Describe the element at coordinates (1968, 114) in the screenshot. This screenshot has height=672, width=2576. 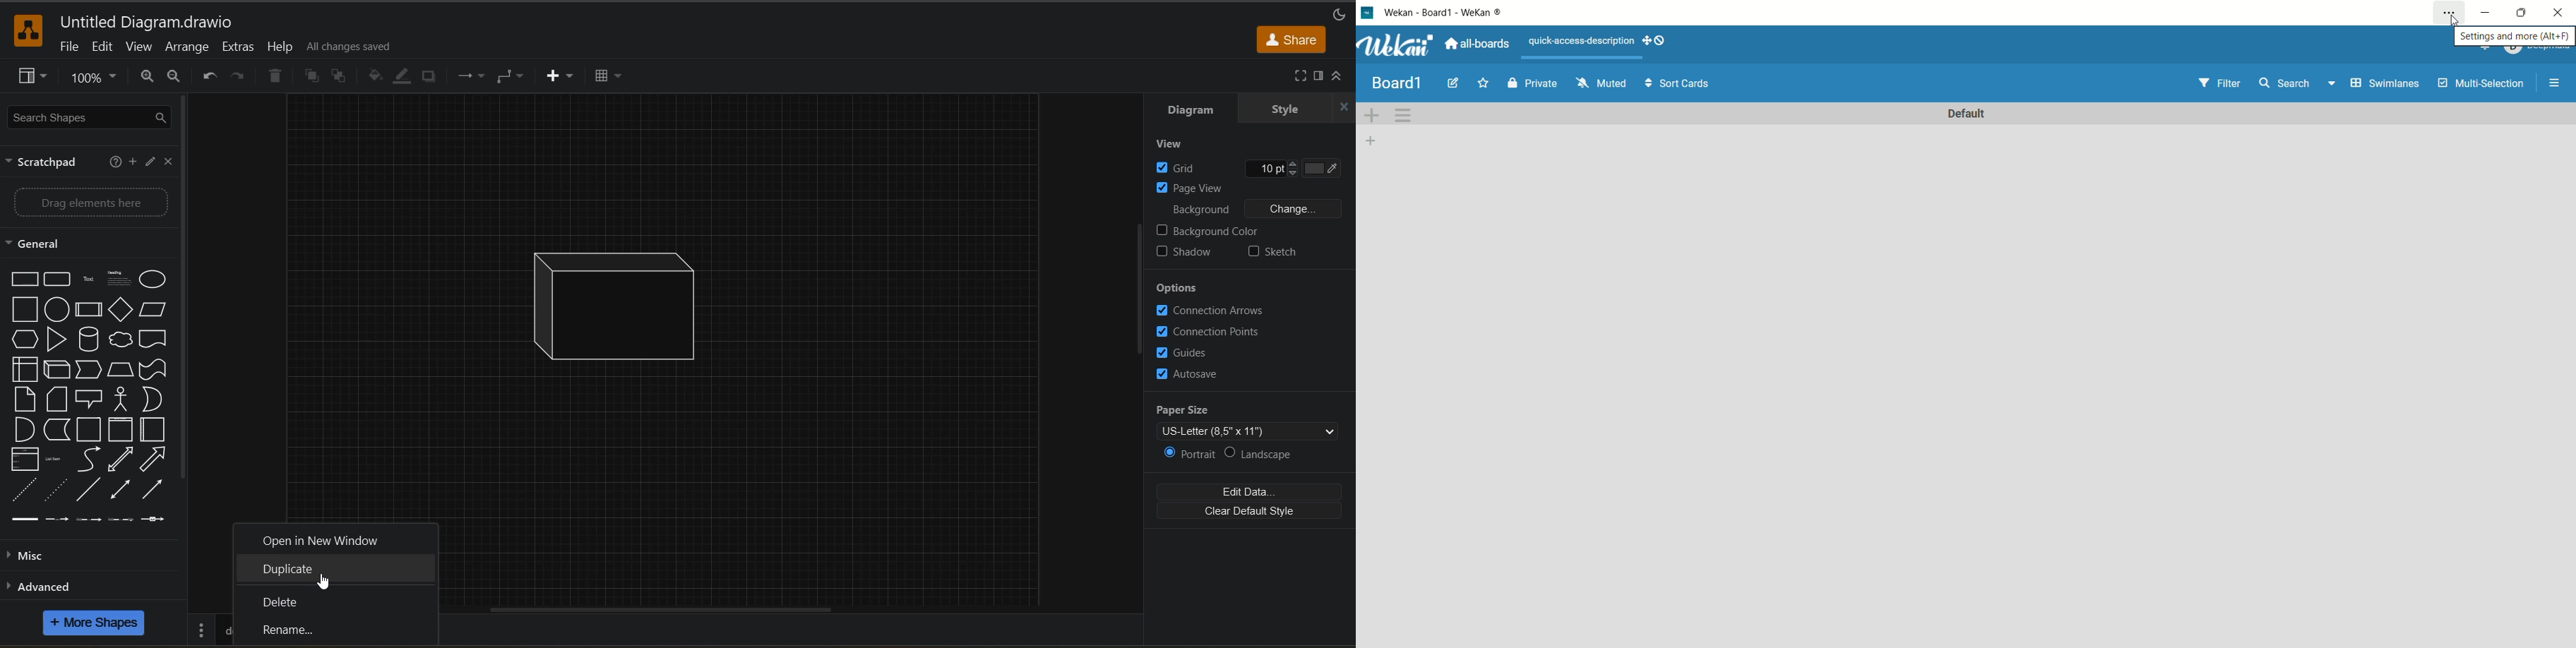
I see `default` at that location.